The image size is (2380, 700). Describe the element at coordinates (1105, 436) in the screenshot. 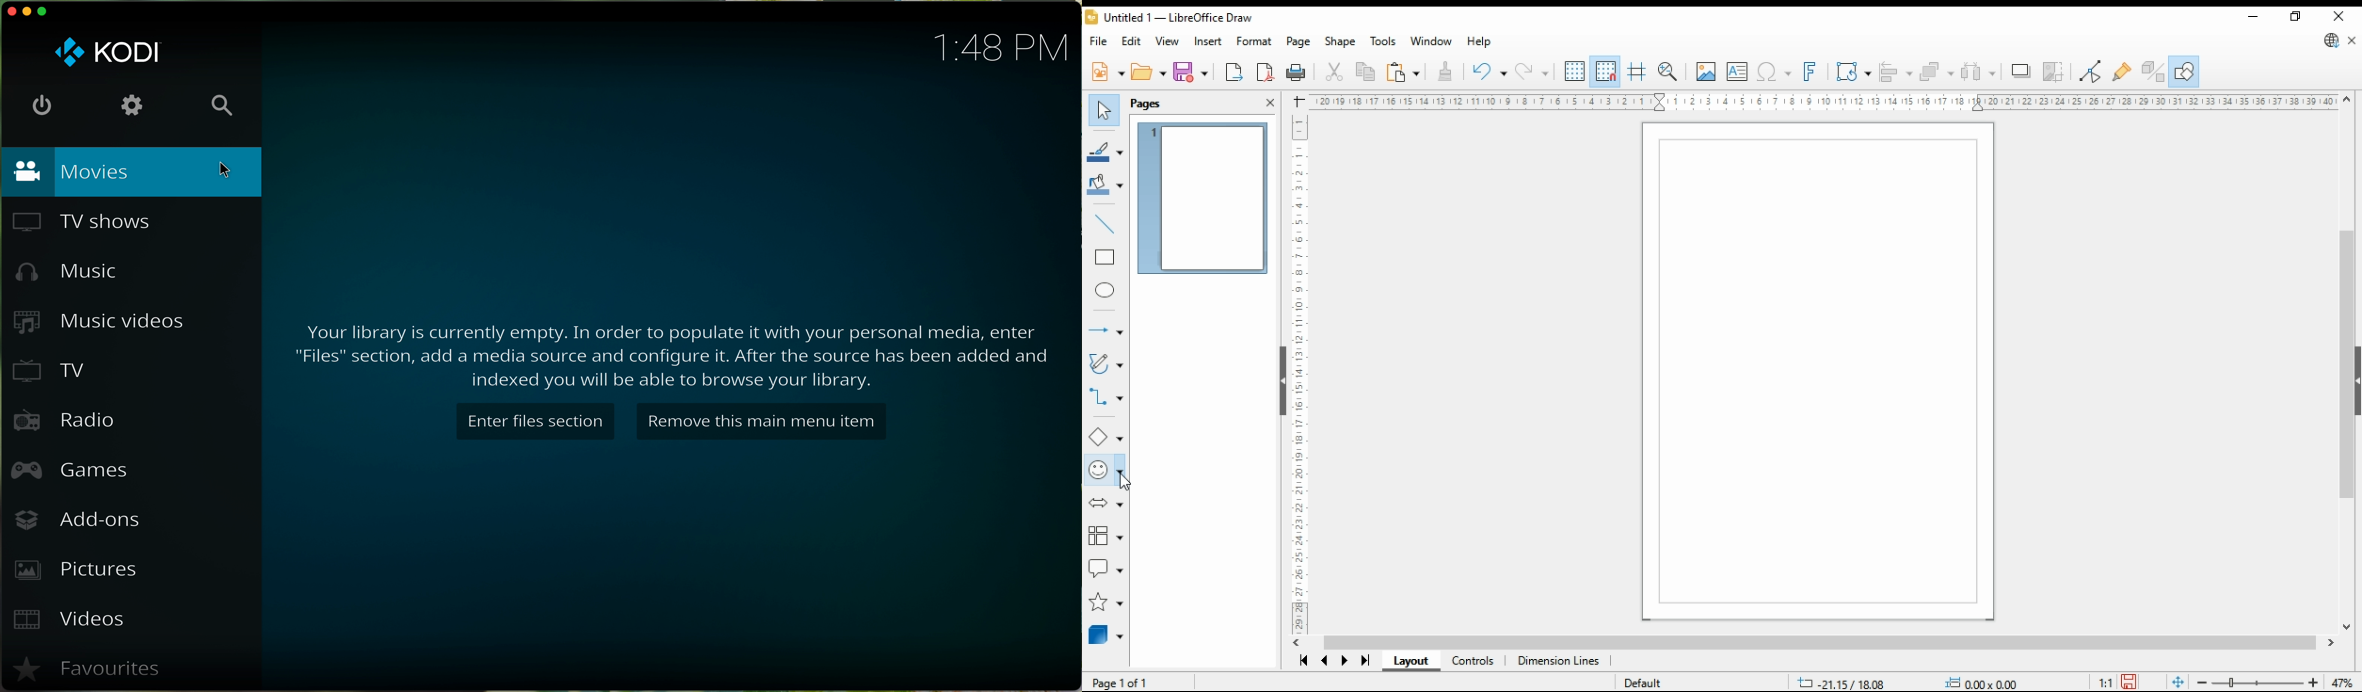

I see `basic shapes` at that location.